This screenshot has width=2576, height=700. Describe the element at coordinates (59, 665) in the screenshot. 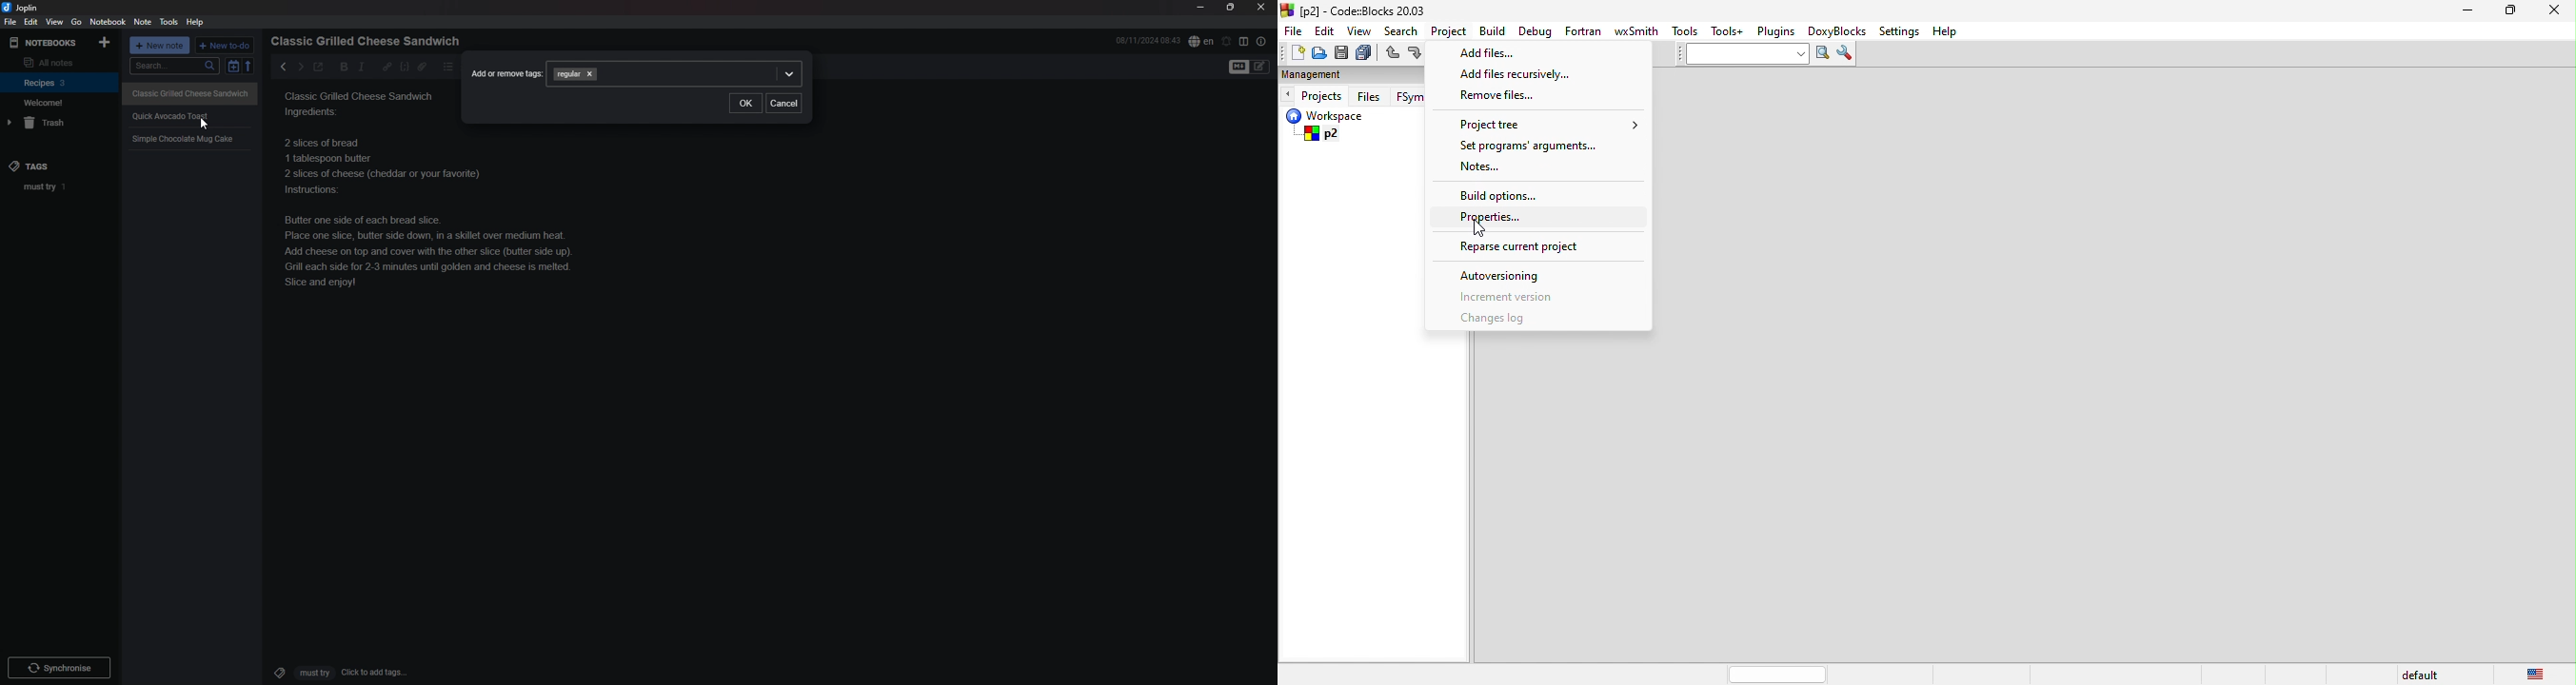

I see `` at that location.